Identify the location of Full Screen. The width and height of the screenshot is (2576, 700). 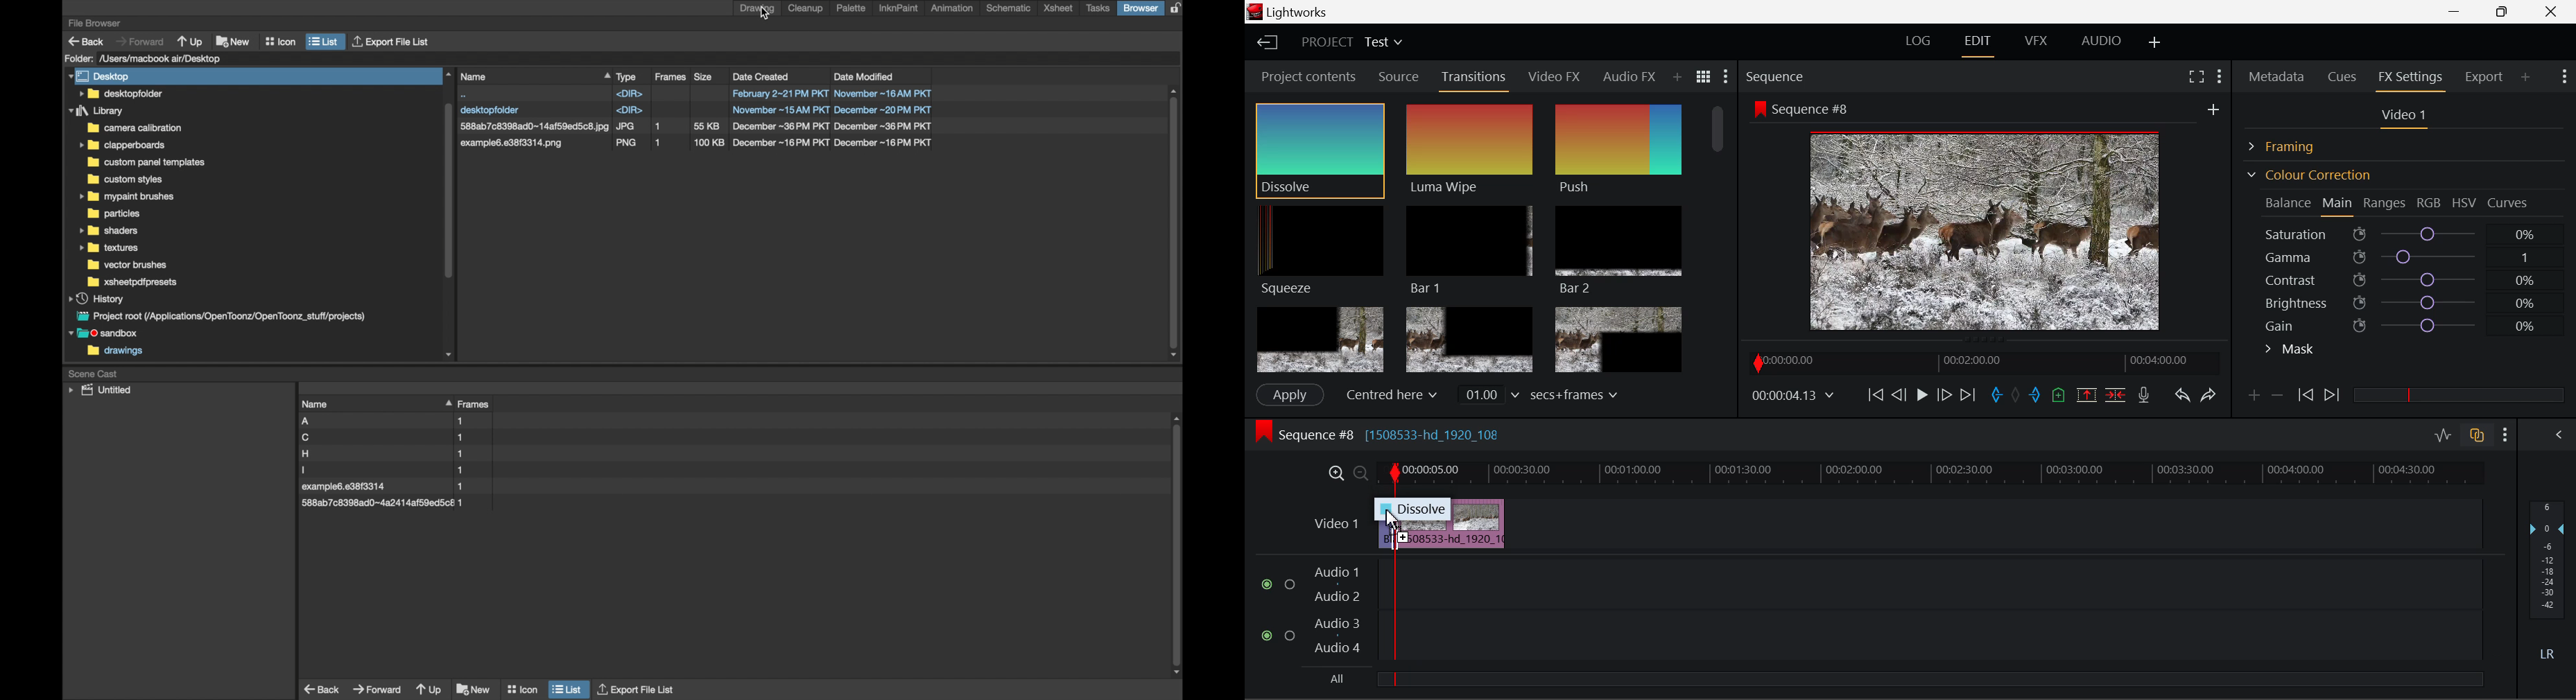
(2196, 76).